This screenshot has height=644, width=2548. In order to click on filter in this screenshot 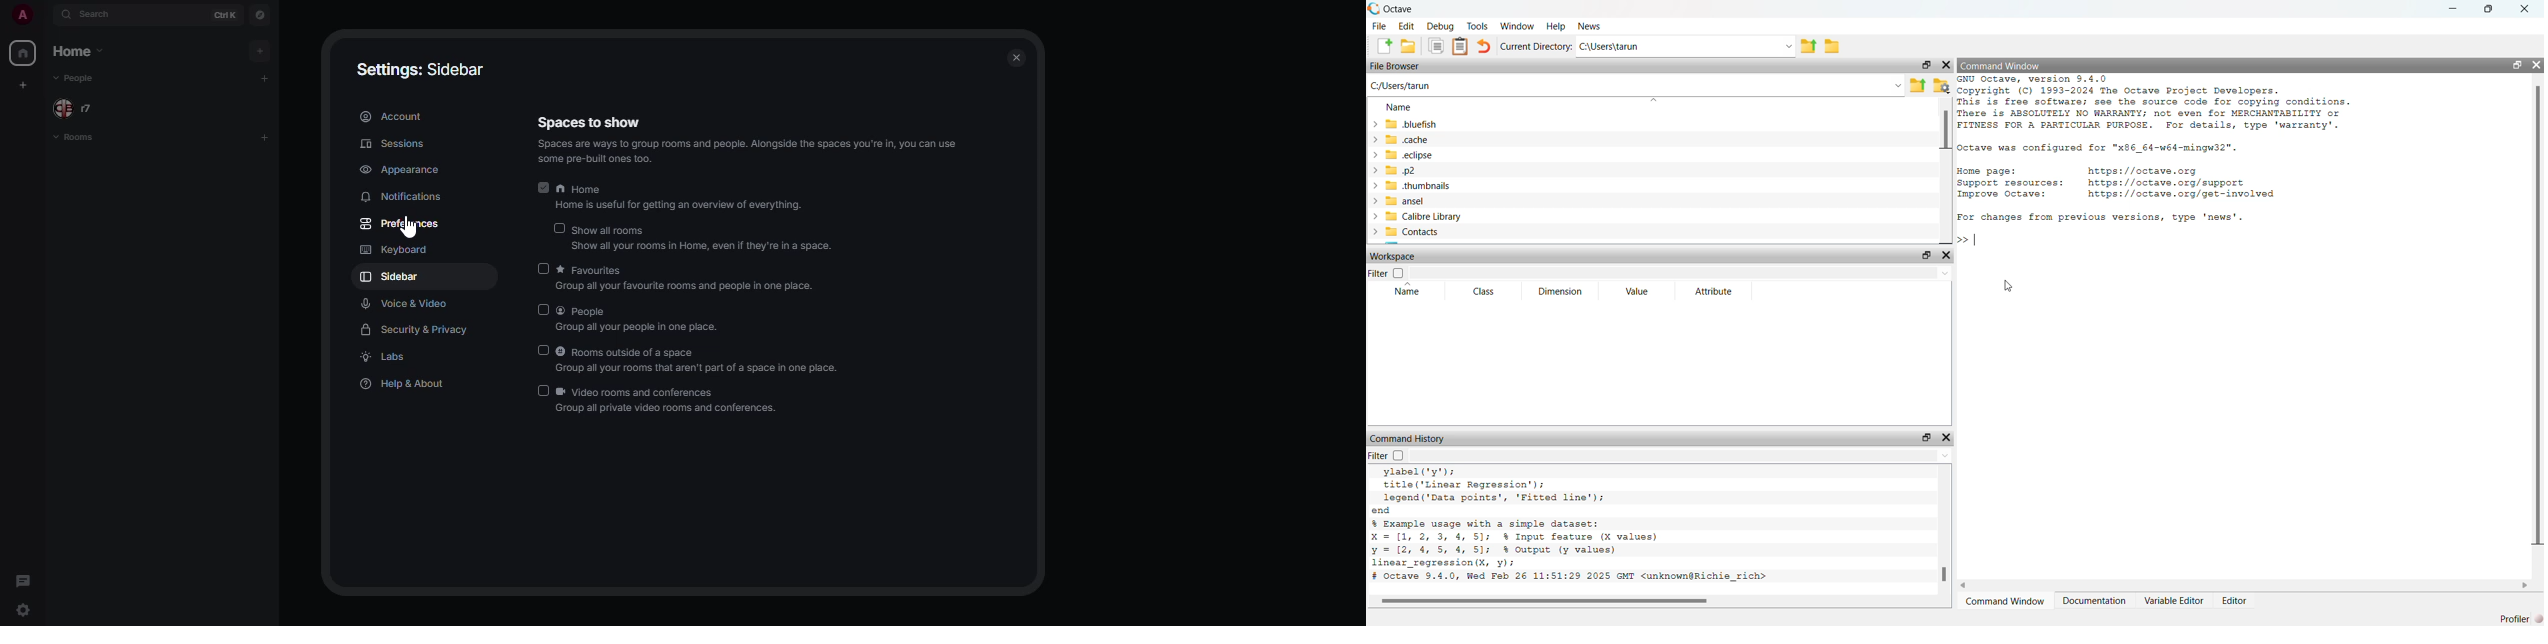, I will do `click(1387, 457)`.